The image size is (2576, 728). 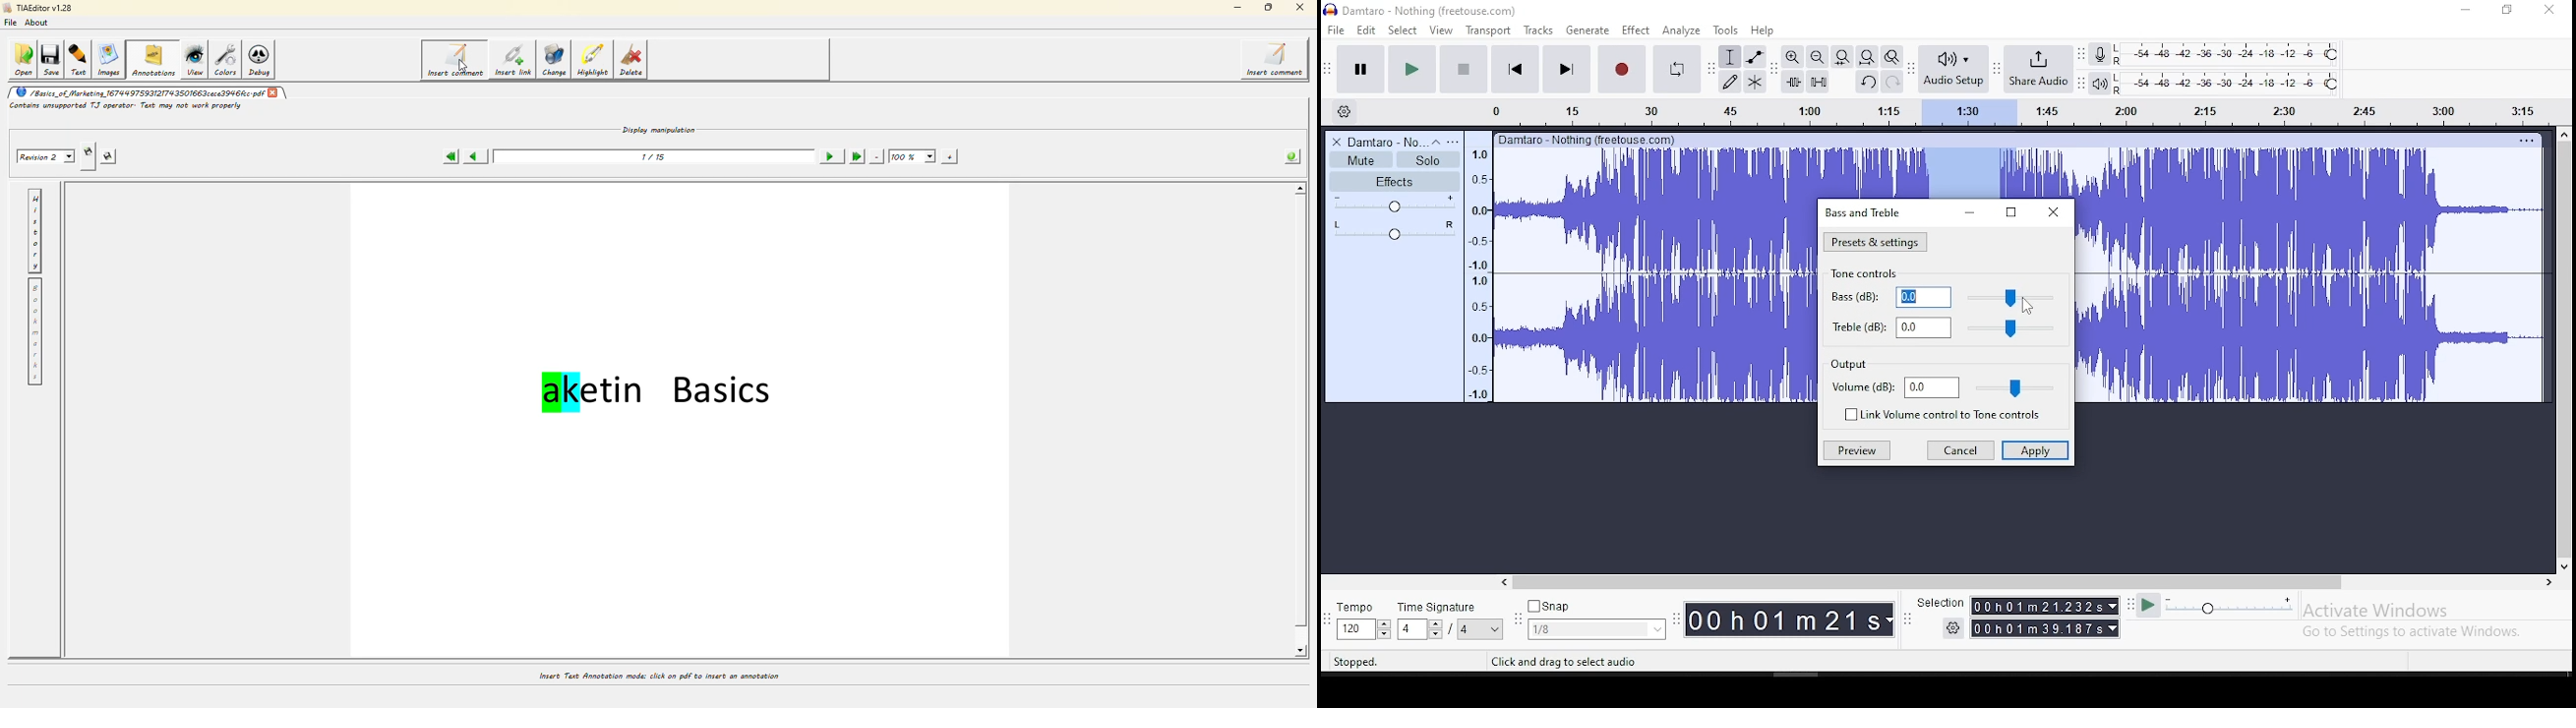 I want to click on bass and treble, so click(x=1865, y=211).